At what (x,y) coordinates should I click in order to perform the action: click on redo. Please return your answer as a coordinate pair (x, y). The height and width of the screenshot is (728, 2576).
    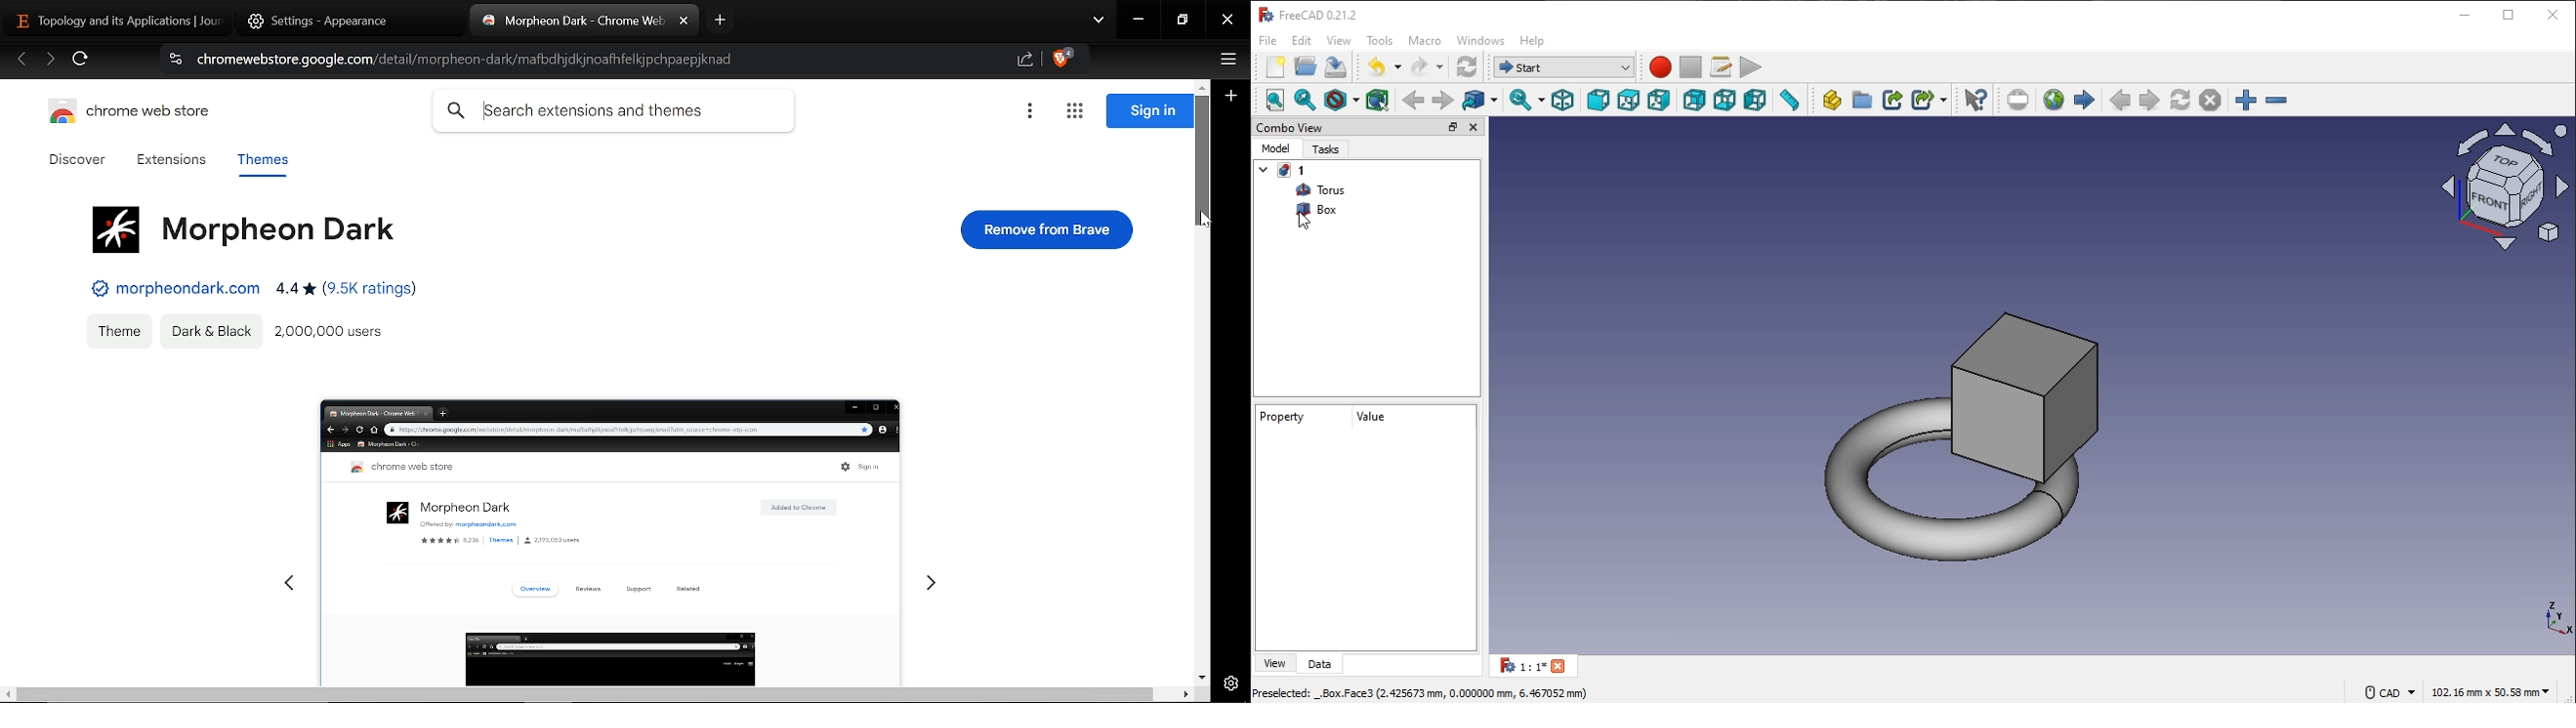
    Looking at the image, I should click on (1428, 66).